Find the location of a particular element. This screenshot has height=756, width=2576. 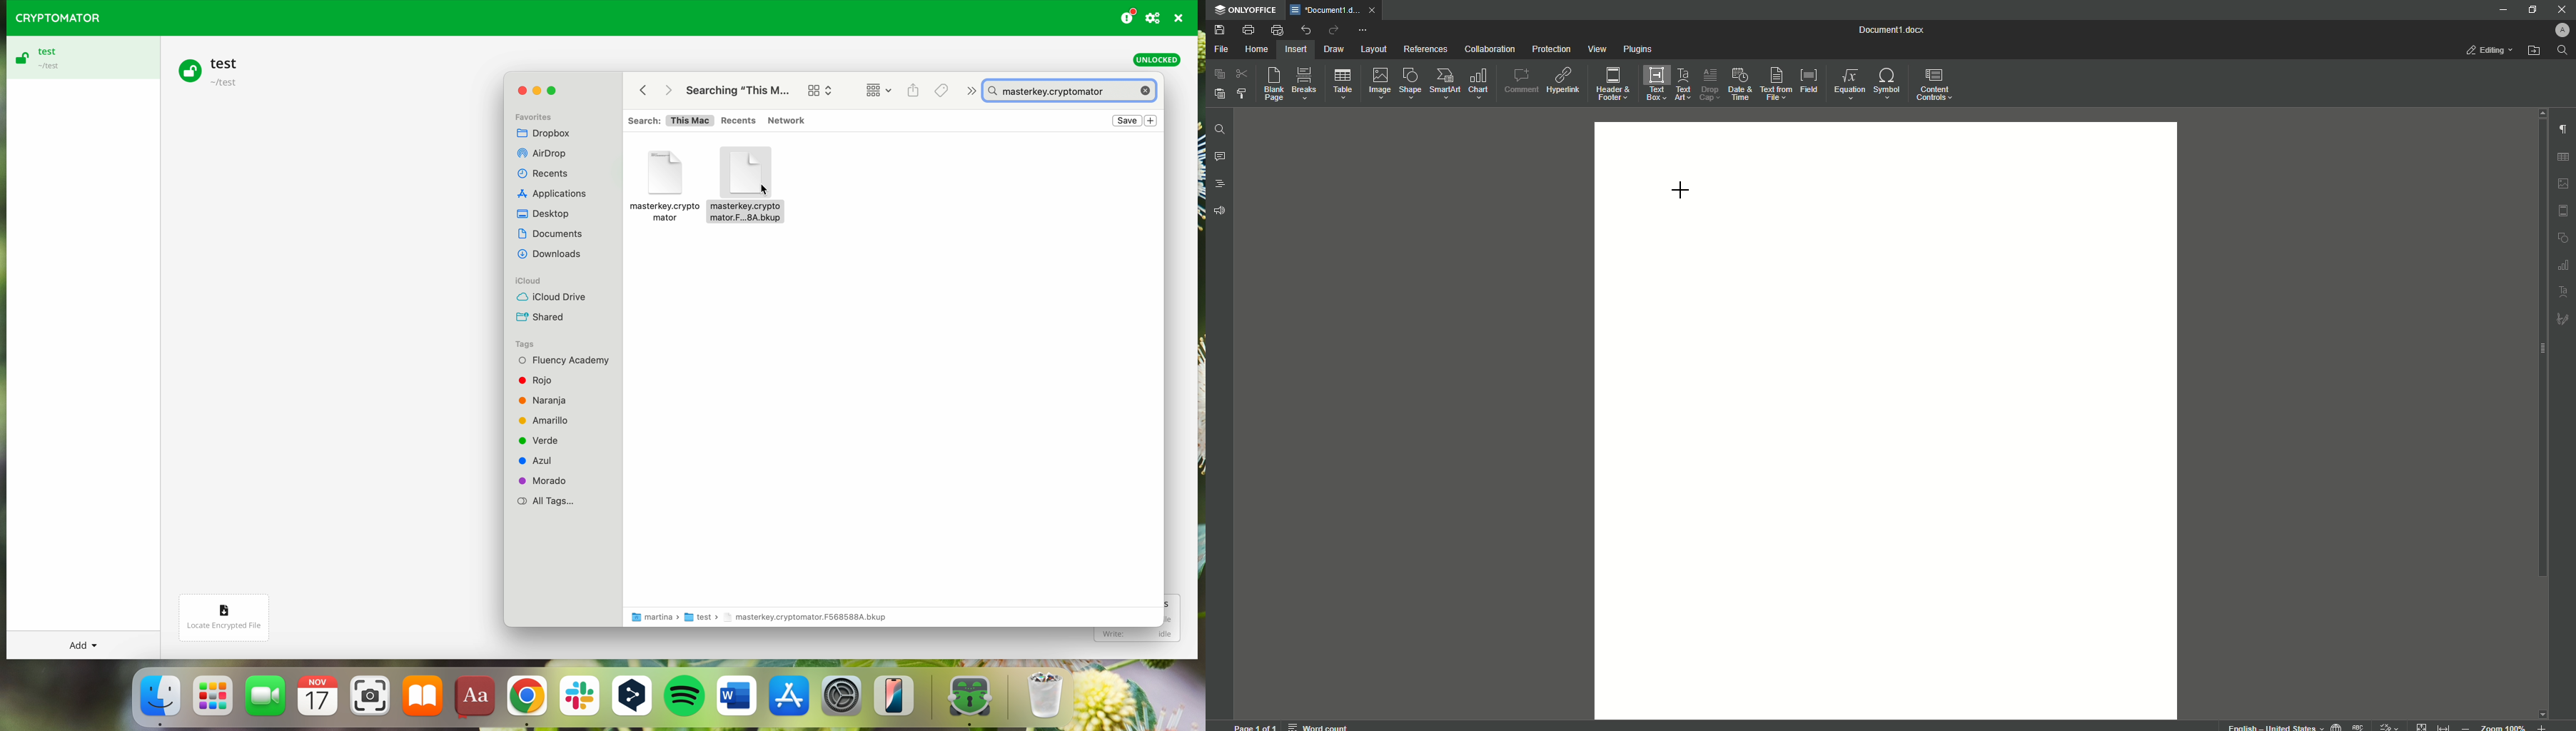

 is located at coordinates (554, 255).